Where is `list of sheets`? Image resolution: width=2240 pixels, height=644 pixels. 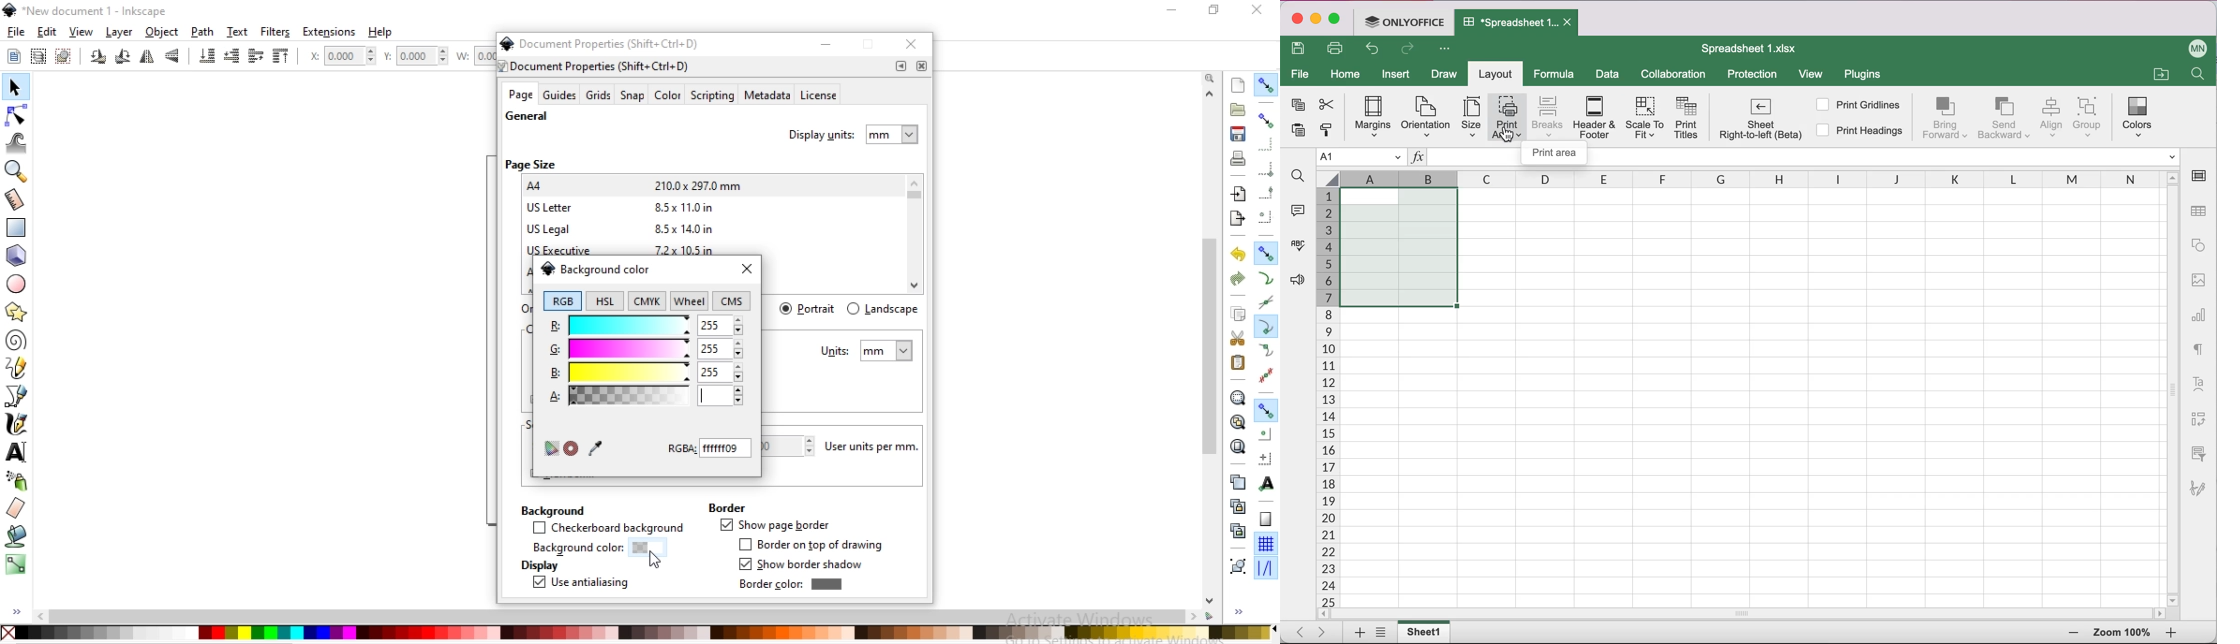 list of sheets is located at coordinates (1383, 633).